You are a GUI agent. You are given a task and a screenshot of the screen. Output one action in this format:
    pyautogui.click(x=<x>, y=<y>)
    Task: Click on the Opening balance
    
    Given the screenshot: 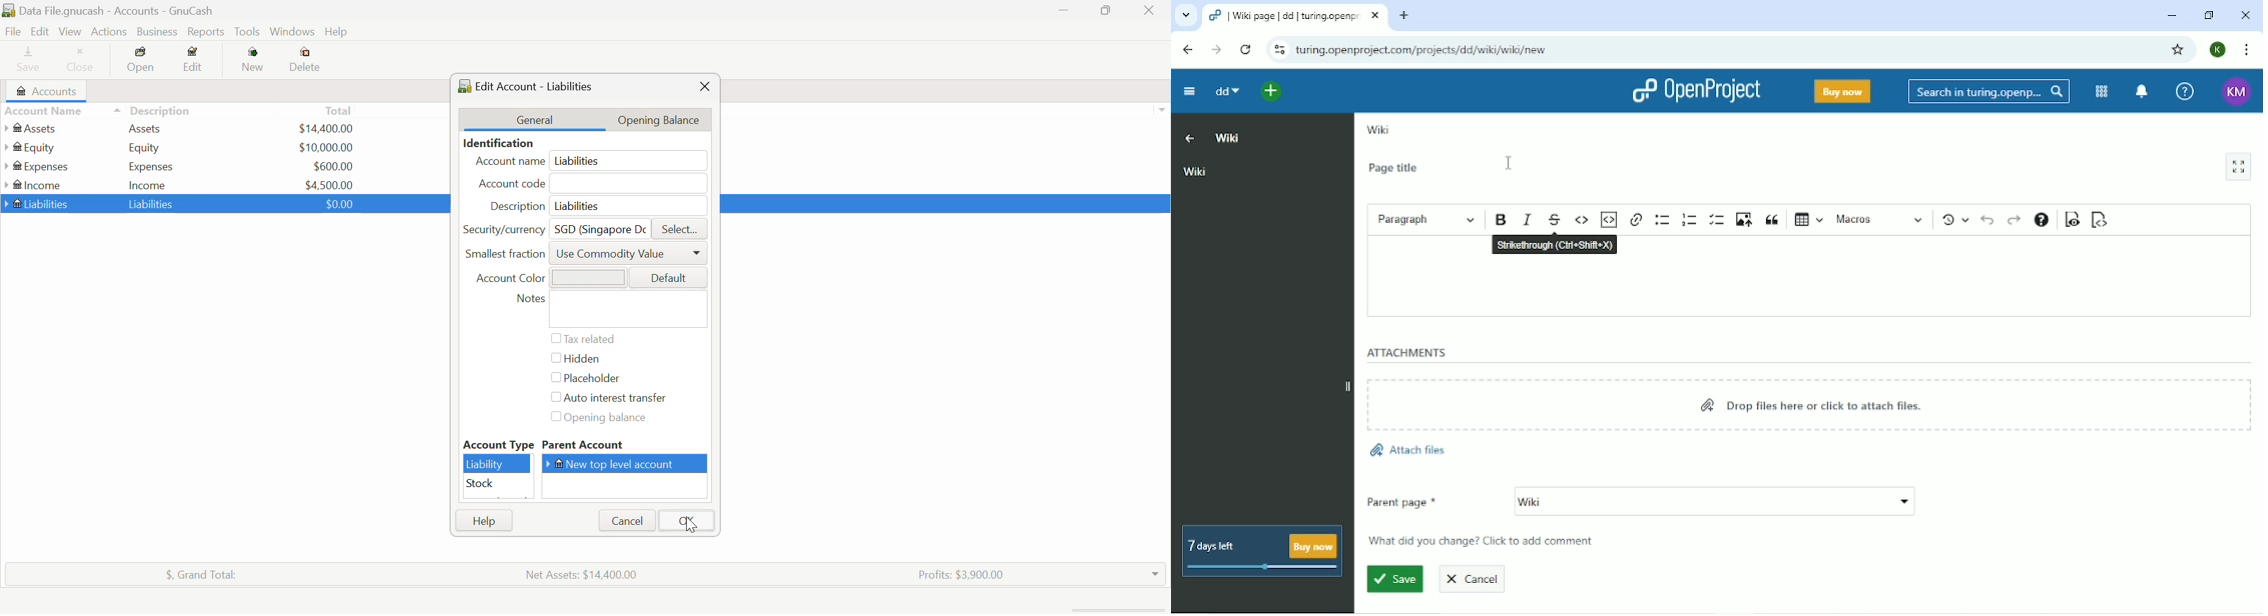 What is the action you would take?
    pyautogui.click(x=610, y=419)
    